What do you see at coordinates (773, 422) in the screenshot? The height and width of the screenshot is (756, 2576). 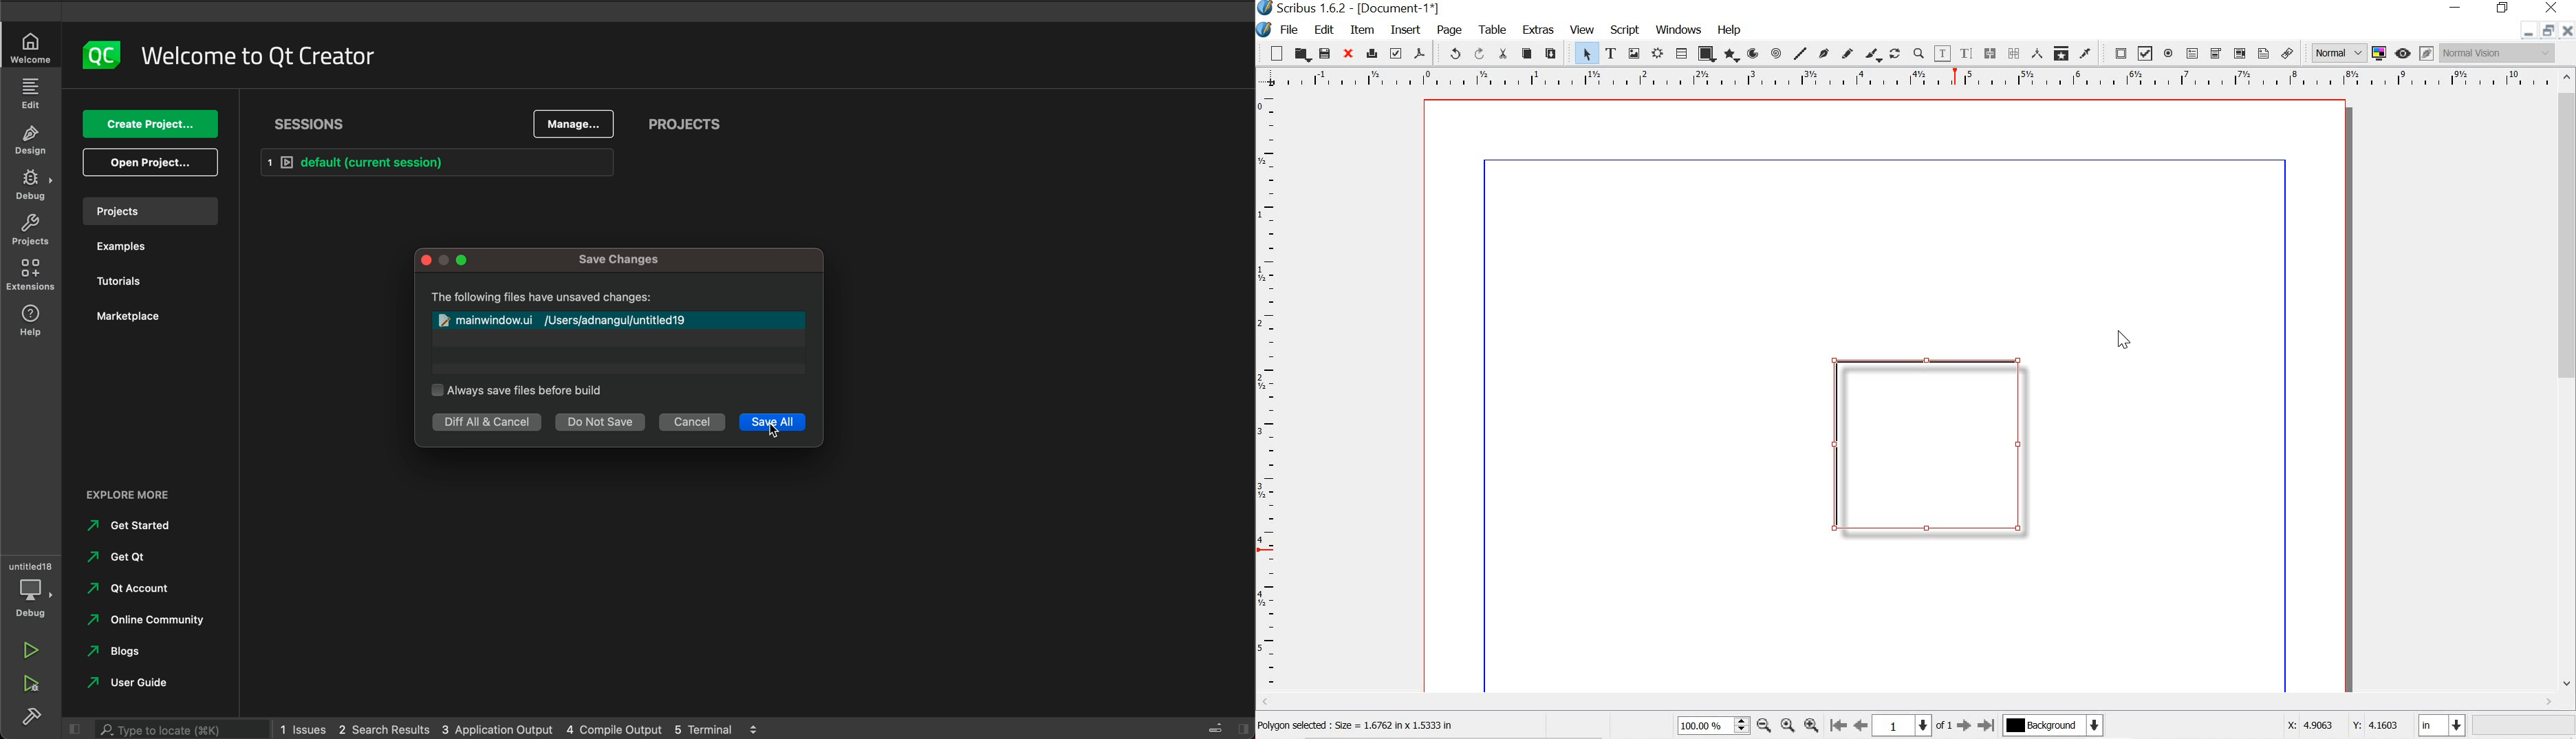 I see `save all` at bounding box center [773, 422].